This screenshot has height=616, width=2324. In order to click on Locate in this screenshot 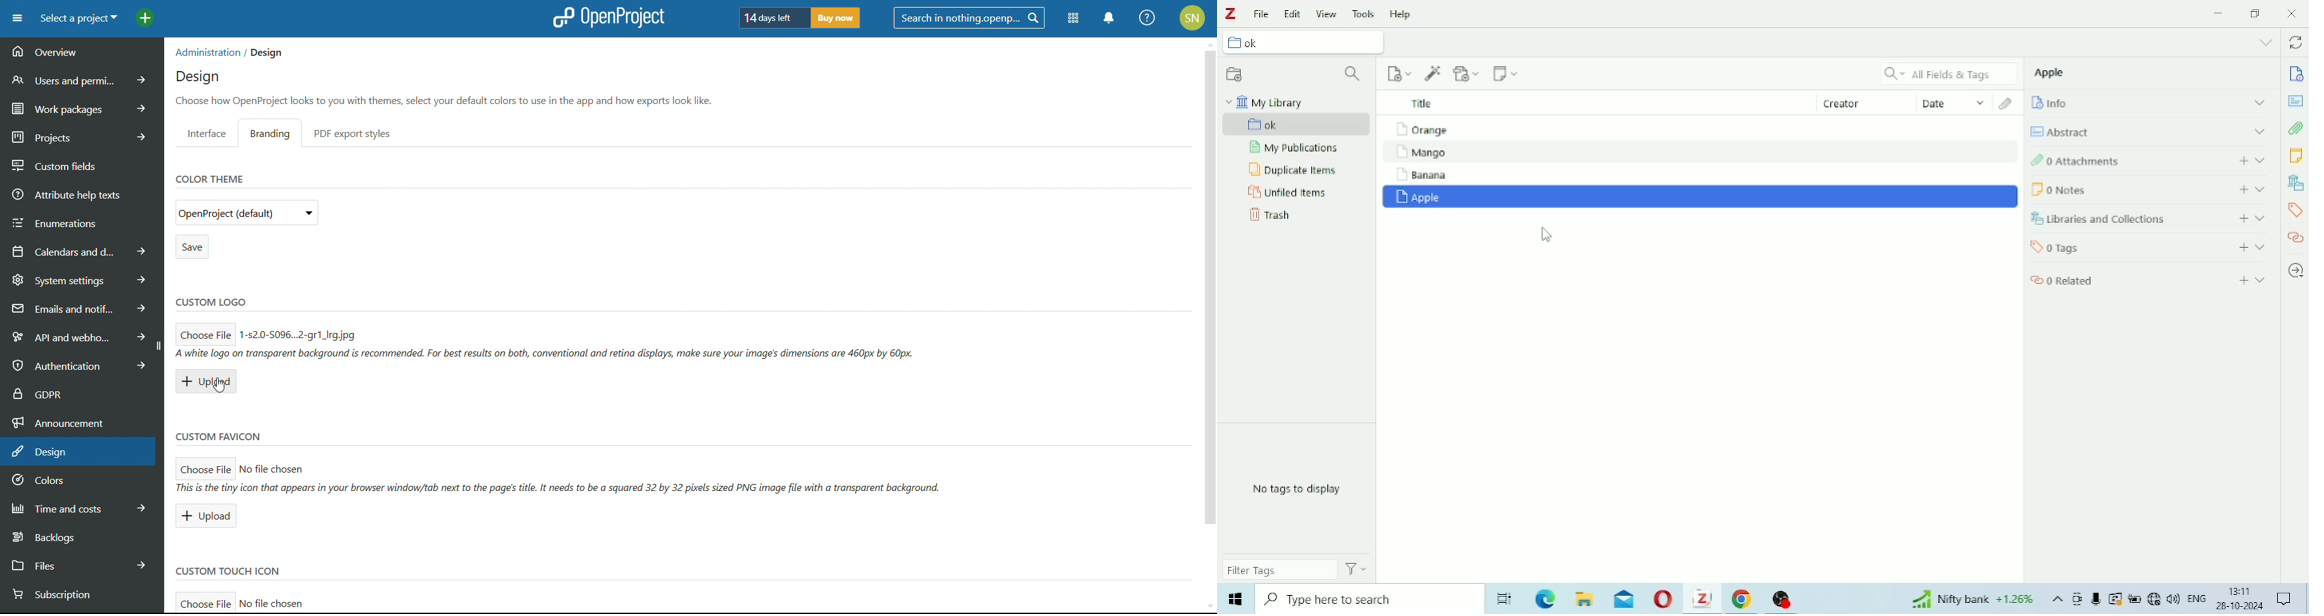, I will do `click(2297, 270)`.